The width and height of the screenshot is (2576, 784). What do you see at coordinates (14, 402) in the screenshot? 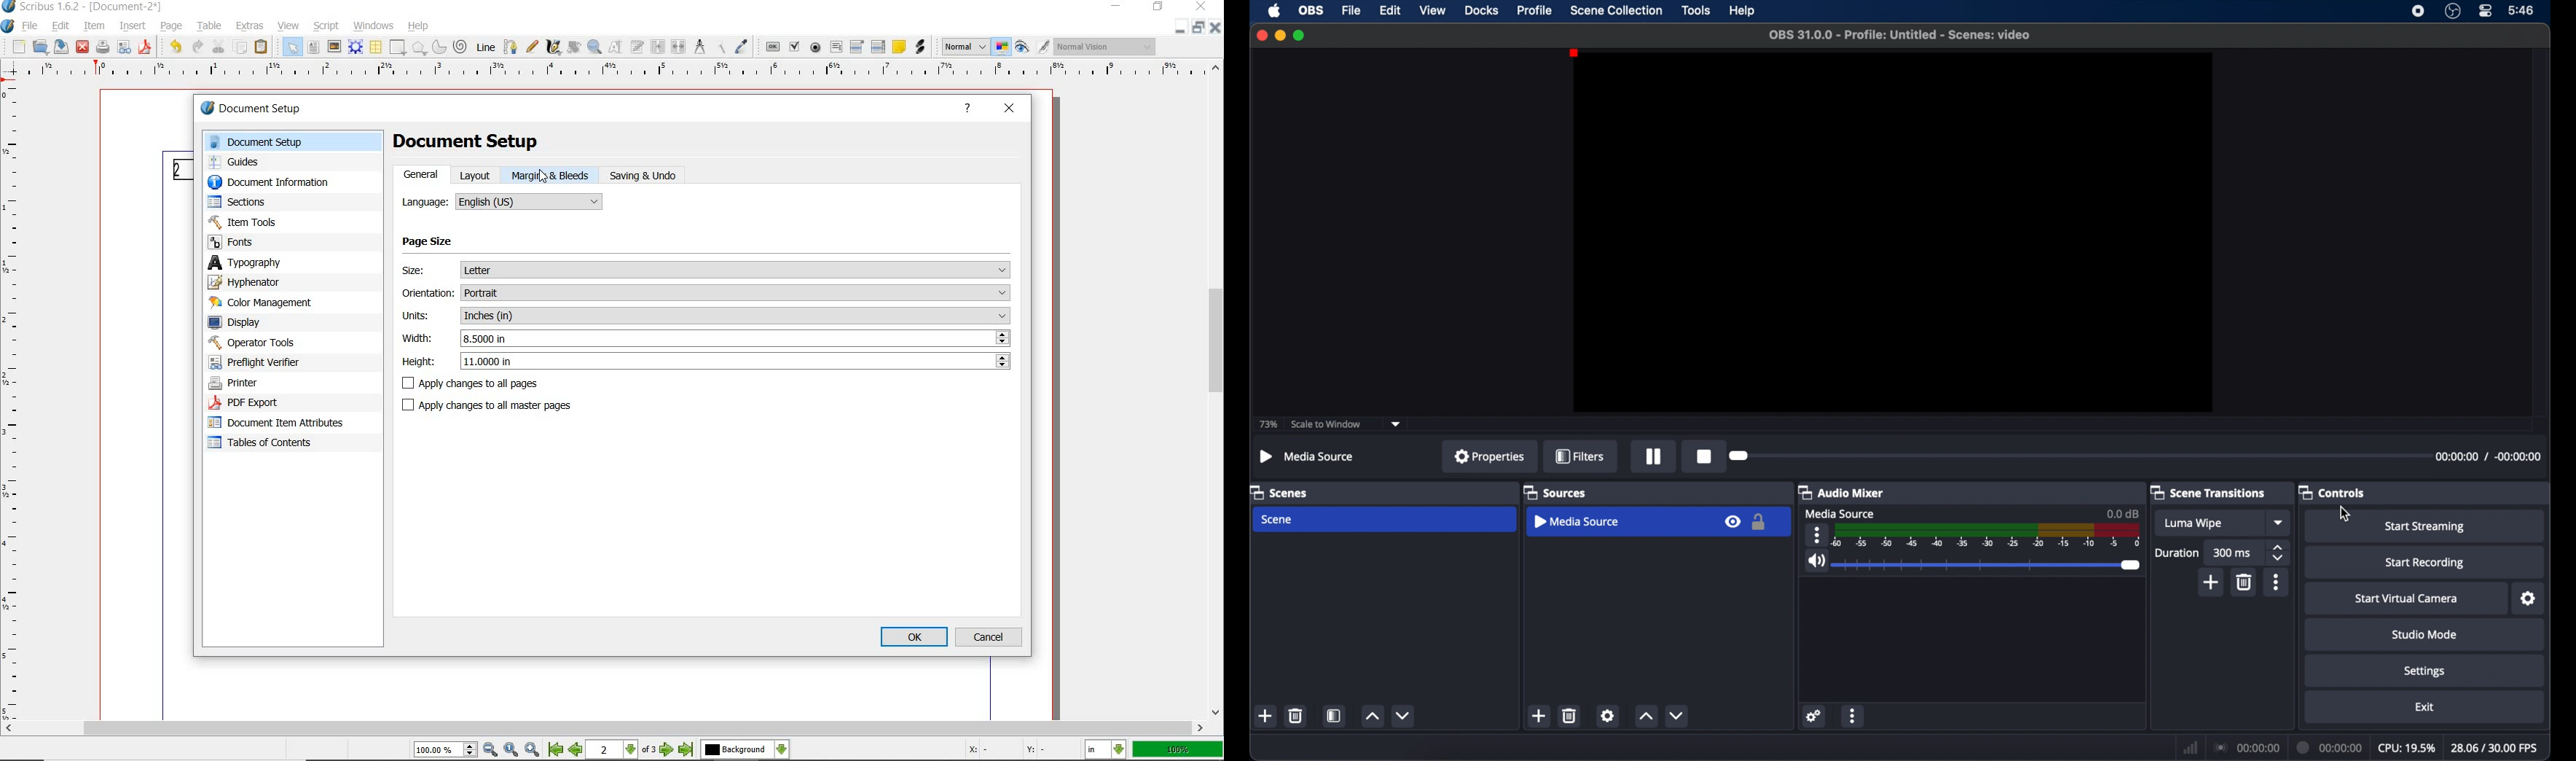
I see `Vertical Margin` at bounding box center [14, 402].